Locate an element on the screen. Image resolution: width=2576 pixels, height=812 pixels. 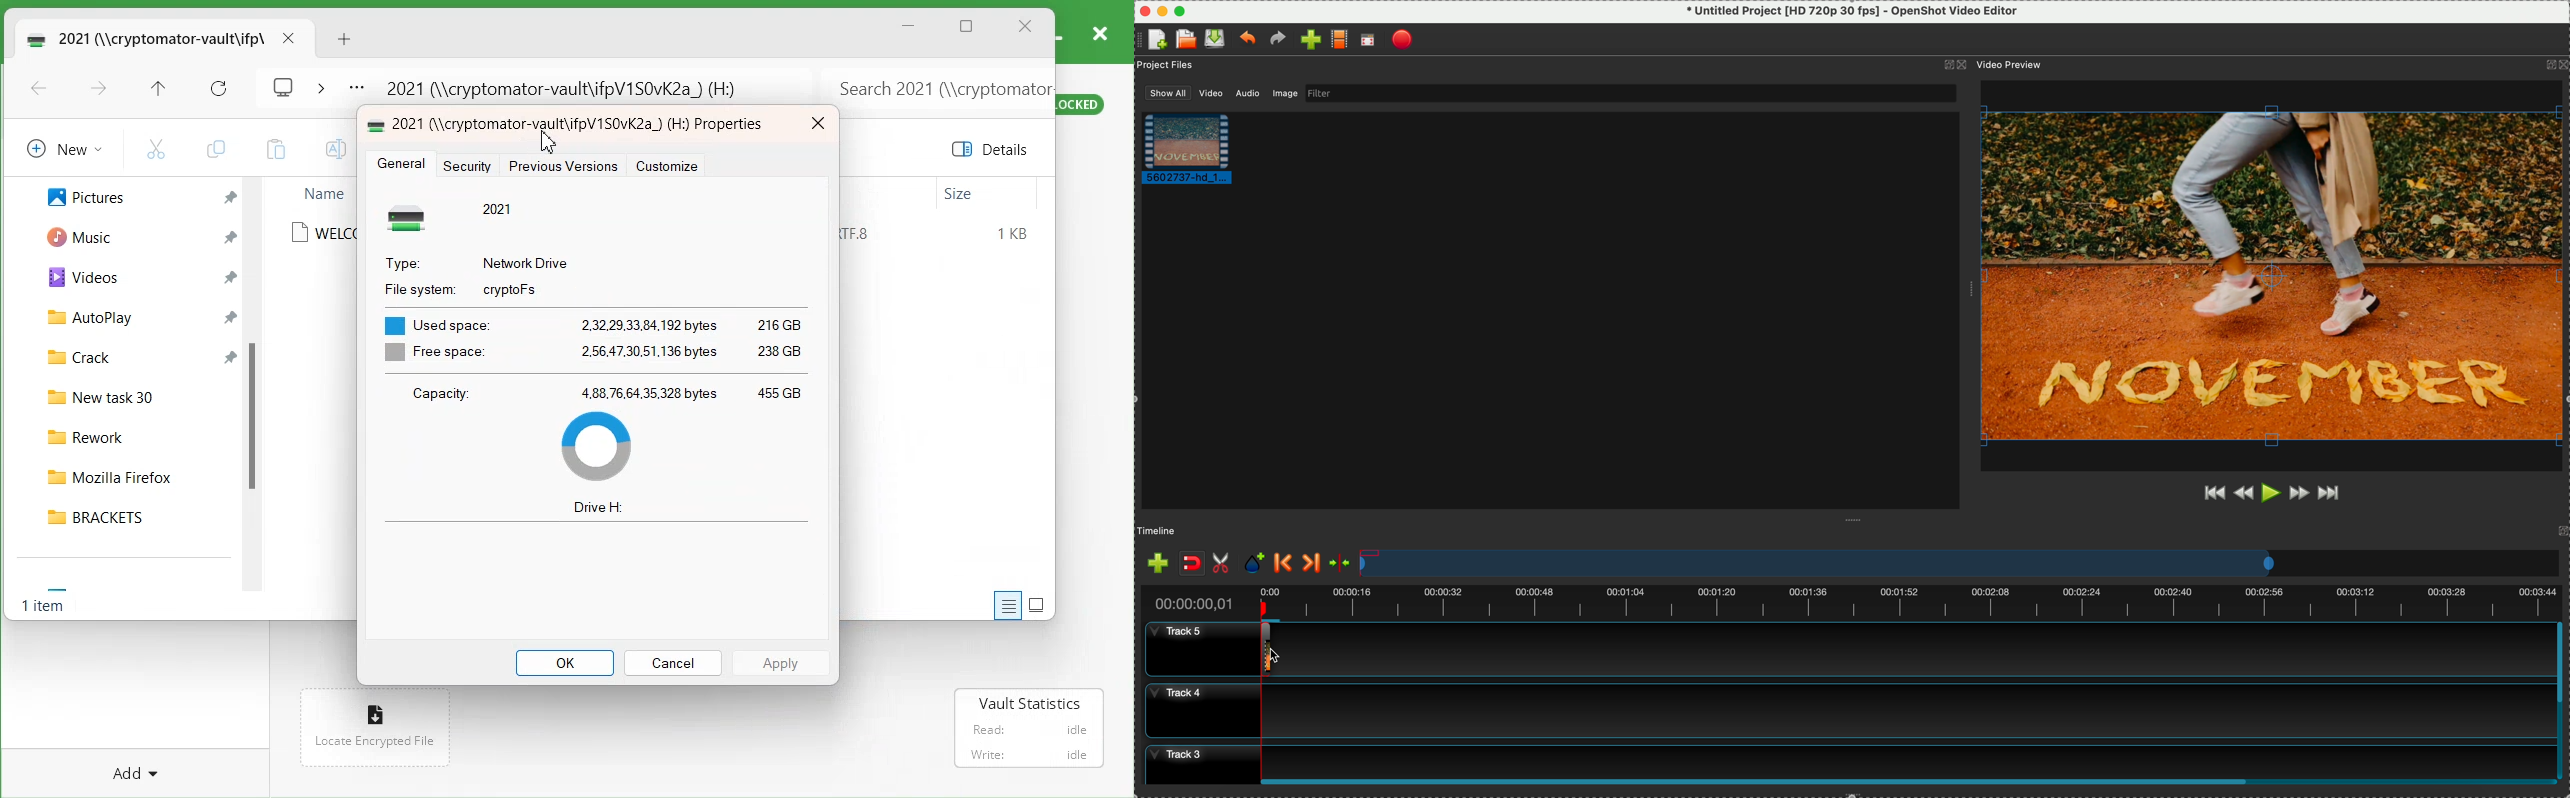
audio is located at coordinates (1245, 94).